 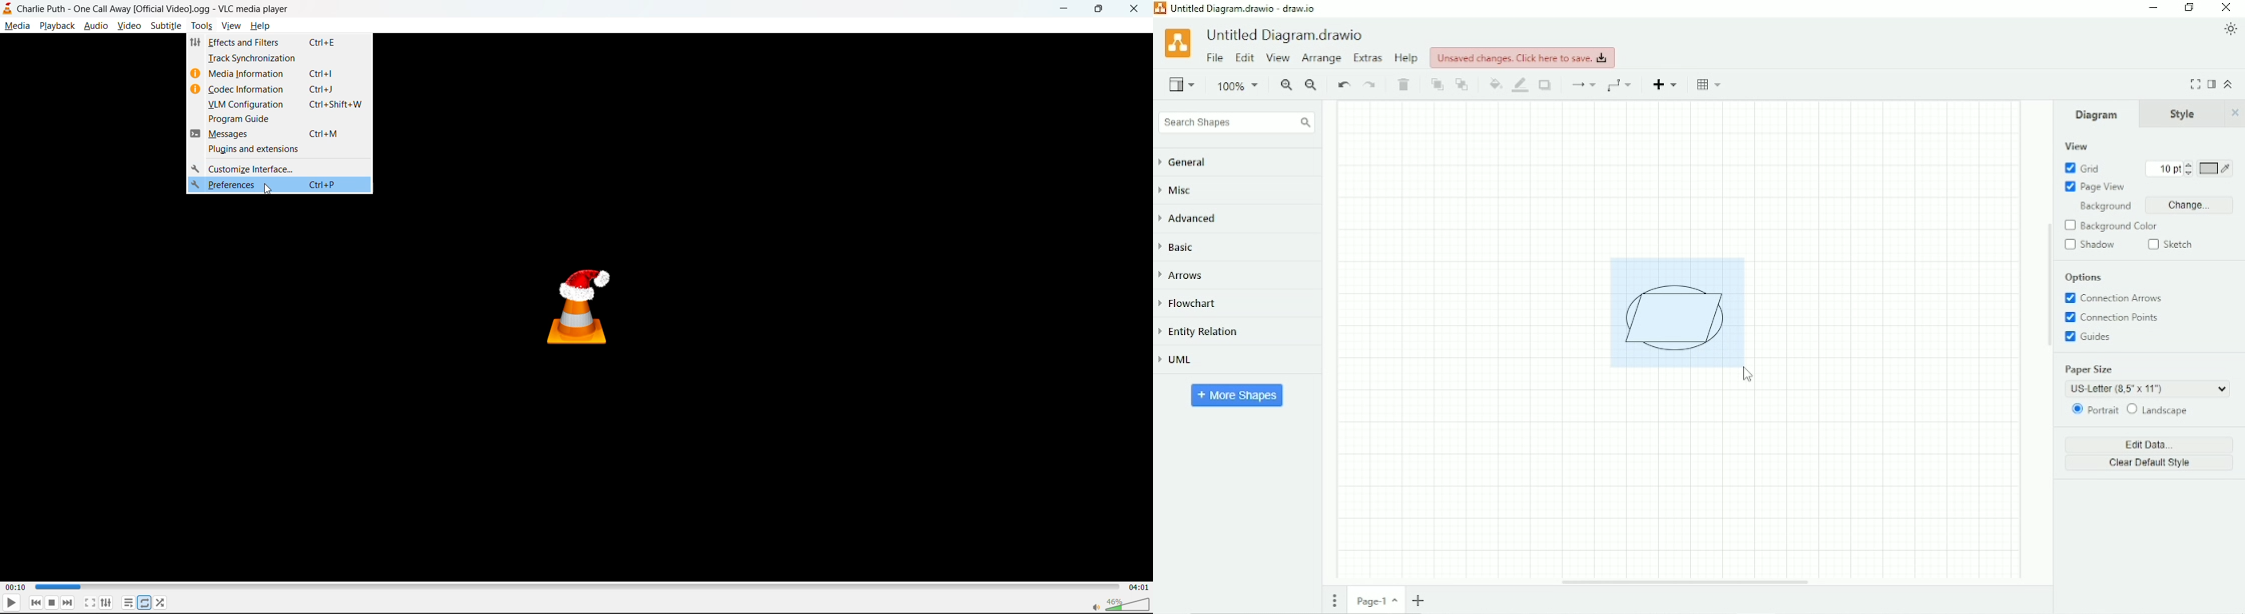 What do you see at coordinates (263, 27) in the screenshot?
I see `help` at bounding box center [263, 27].